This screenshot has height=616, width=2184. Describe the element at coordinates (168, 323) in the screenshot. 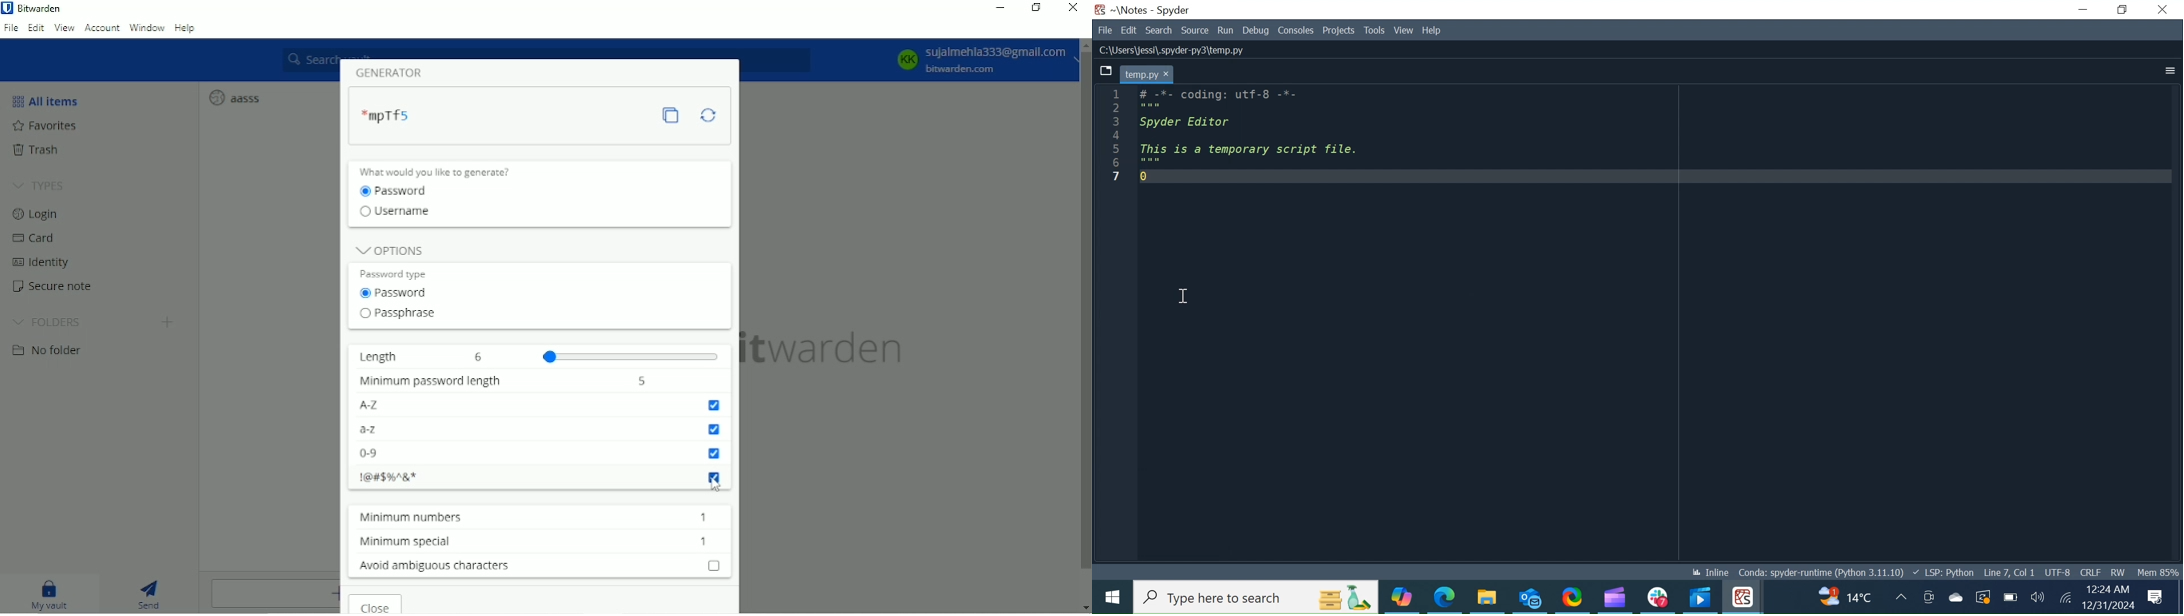

I see `Create folder` at that location.